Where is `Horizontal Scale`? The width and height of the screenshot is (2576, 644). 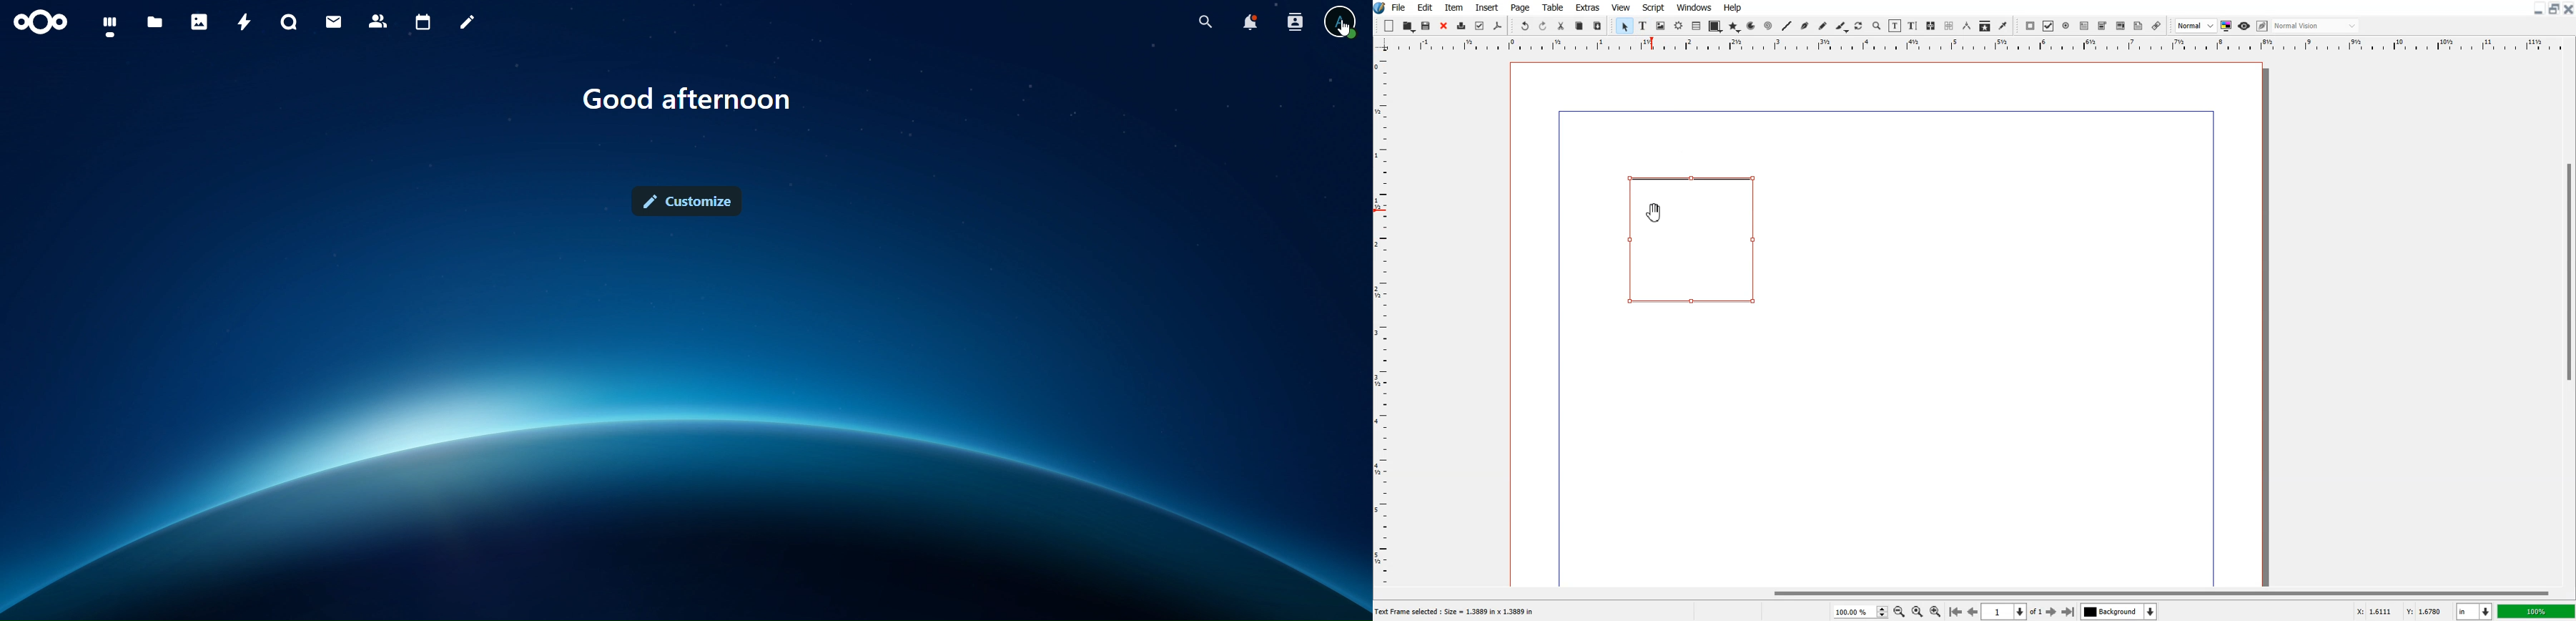
Horizontal Scale is located at coordinates (1988, 45).